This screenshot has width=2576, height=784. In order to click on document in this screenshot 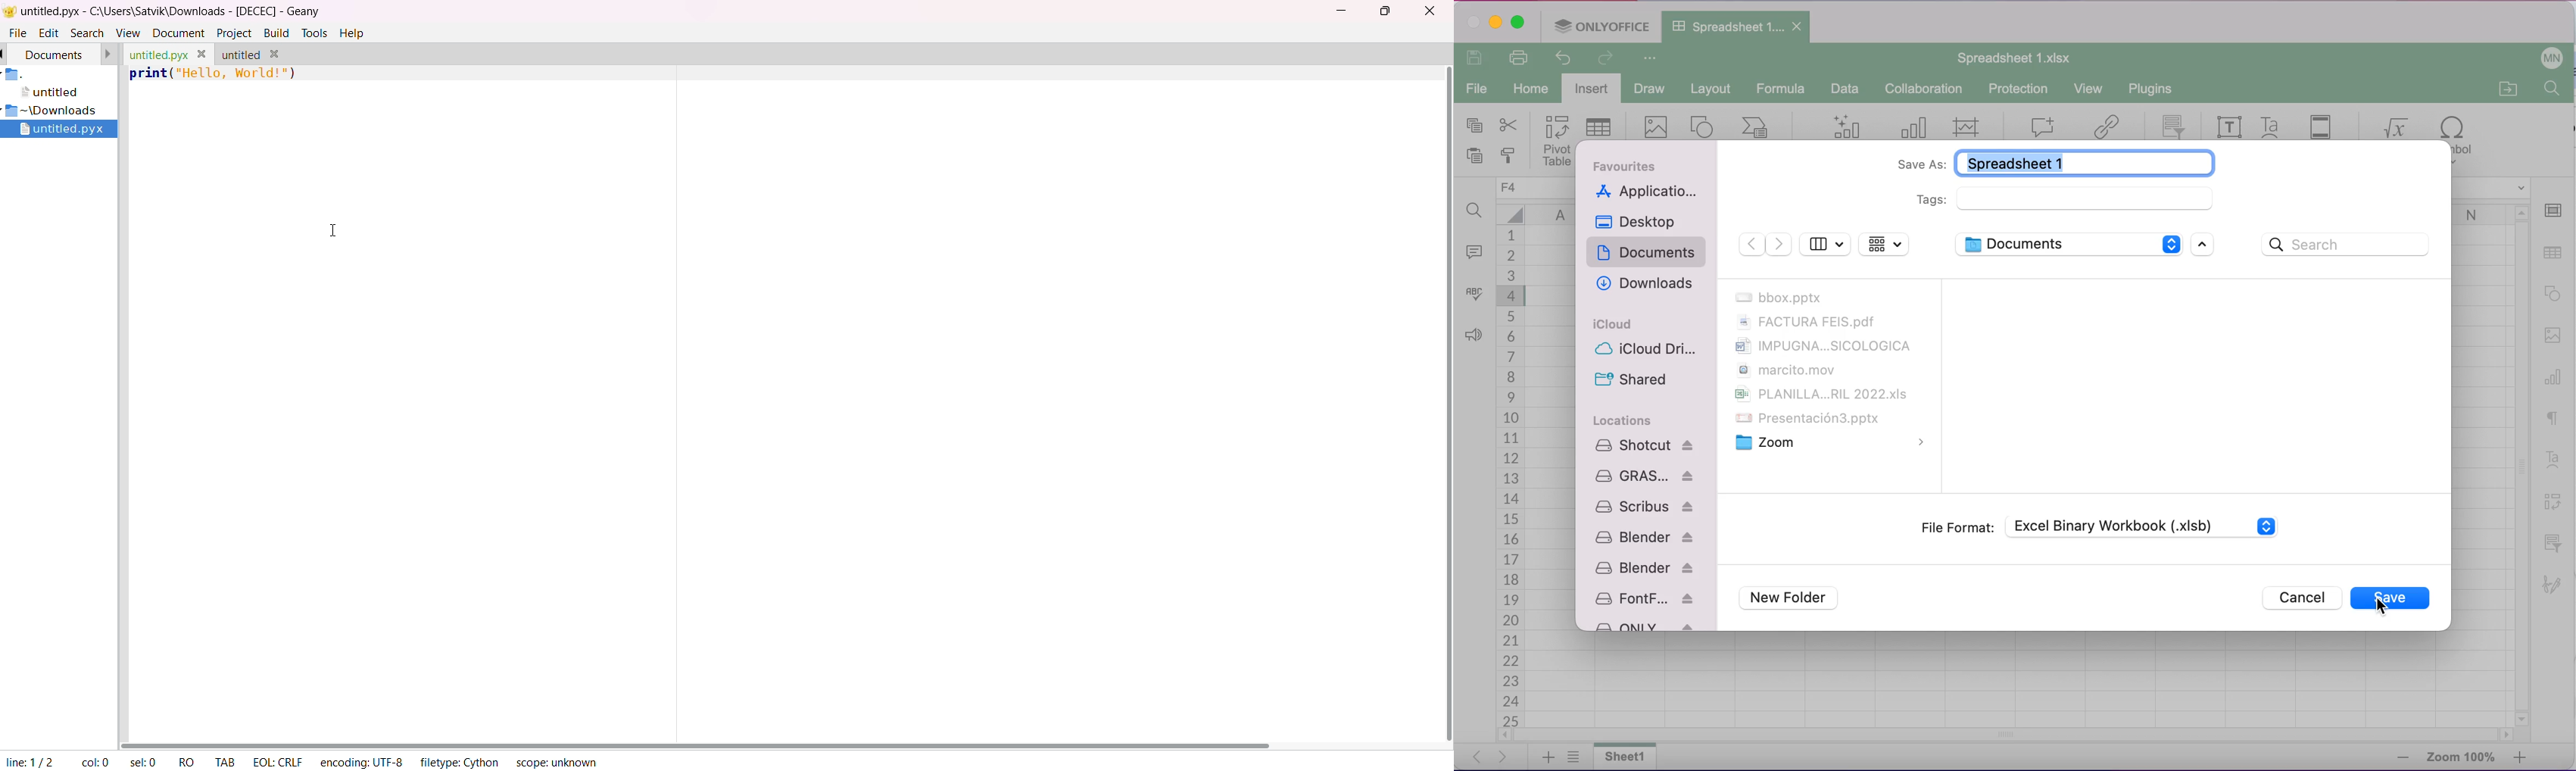, I will do `click(57, 55)`.